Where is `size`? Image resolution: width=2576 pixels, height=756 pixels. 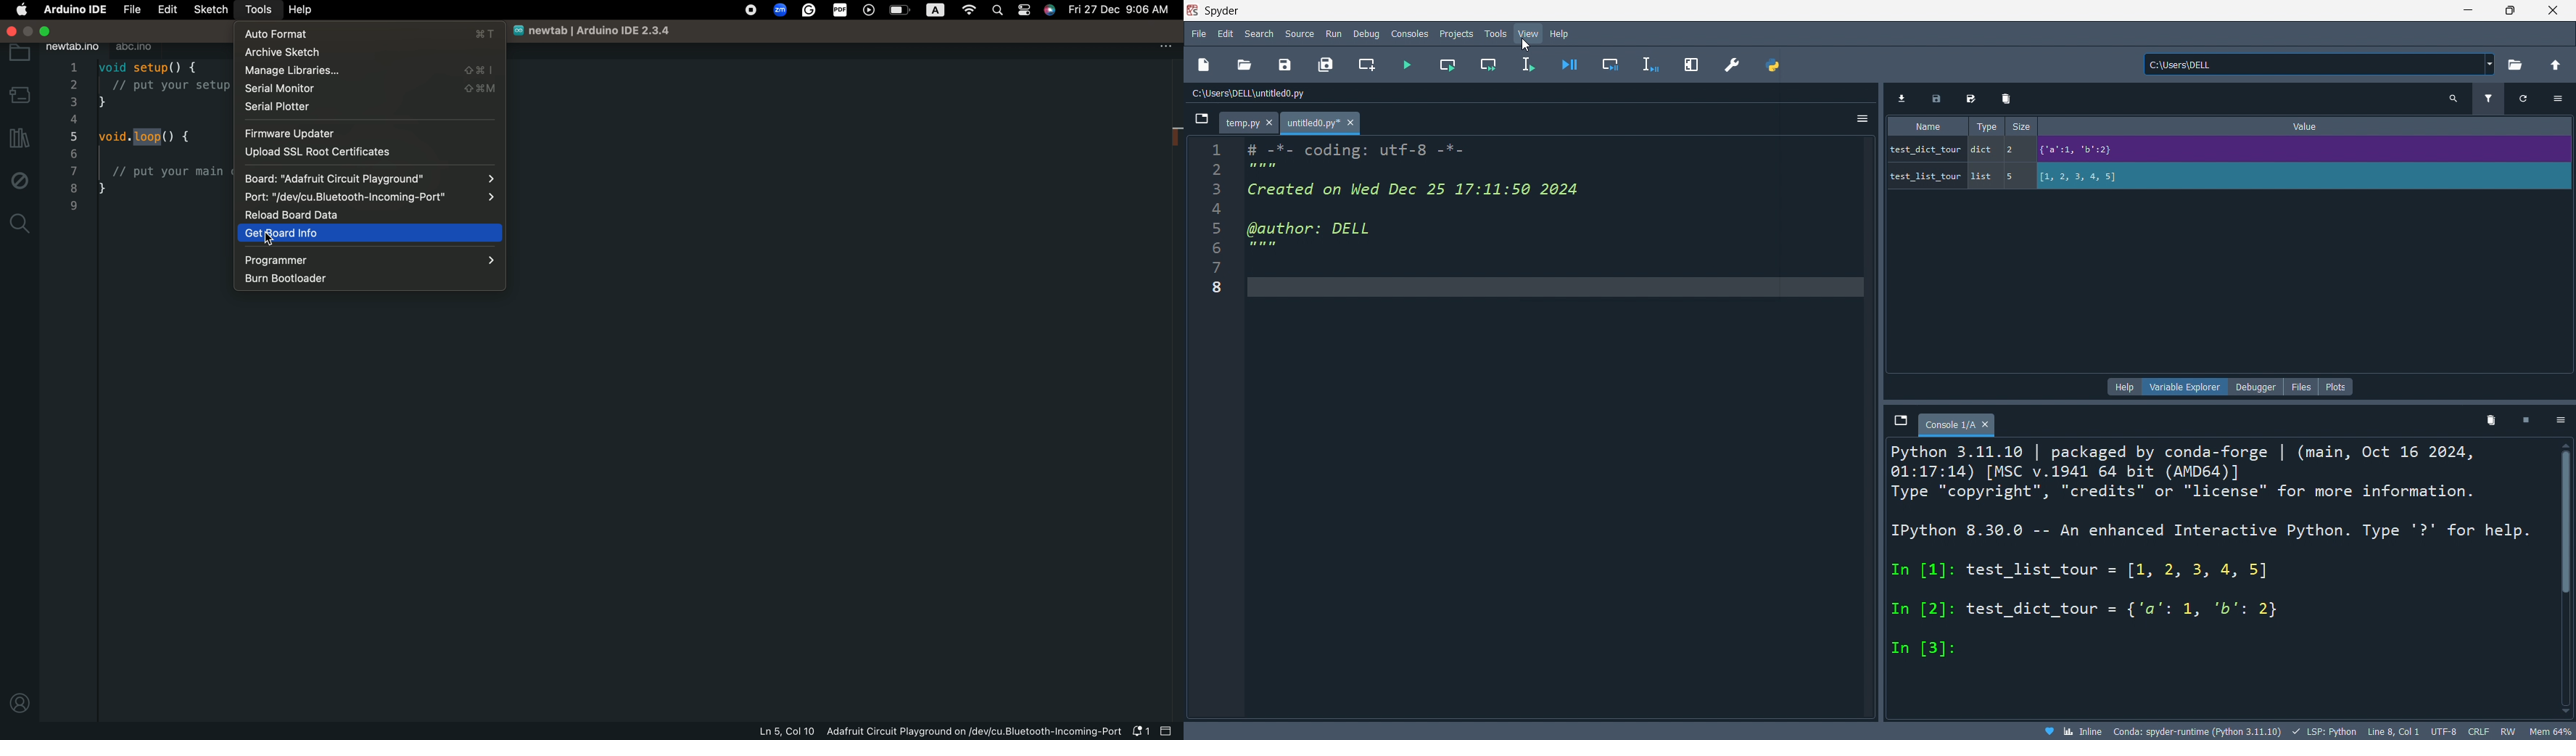
size is located at coordinates (2022, 127).